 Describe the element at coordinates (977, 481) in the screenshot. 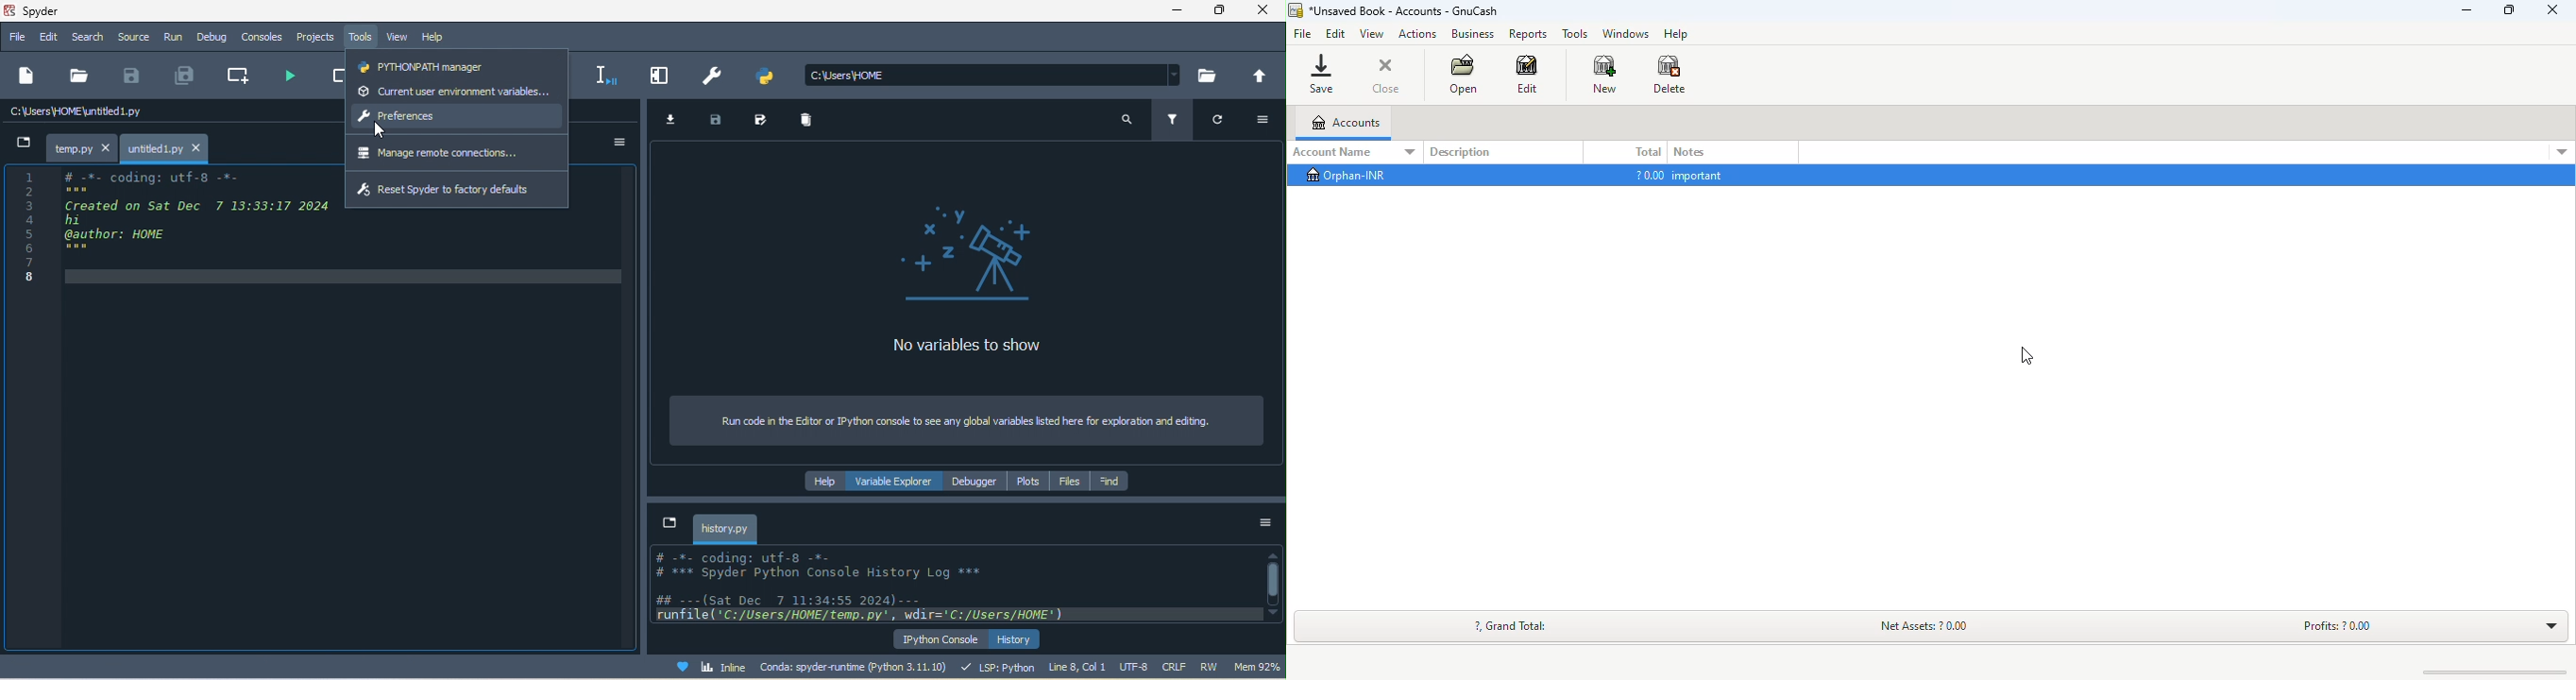

I see `debugger` at that location.